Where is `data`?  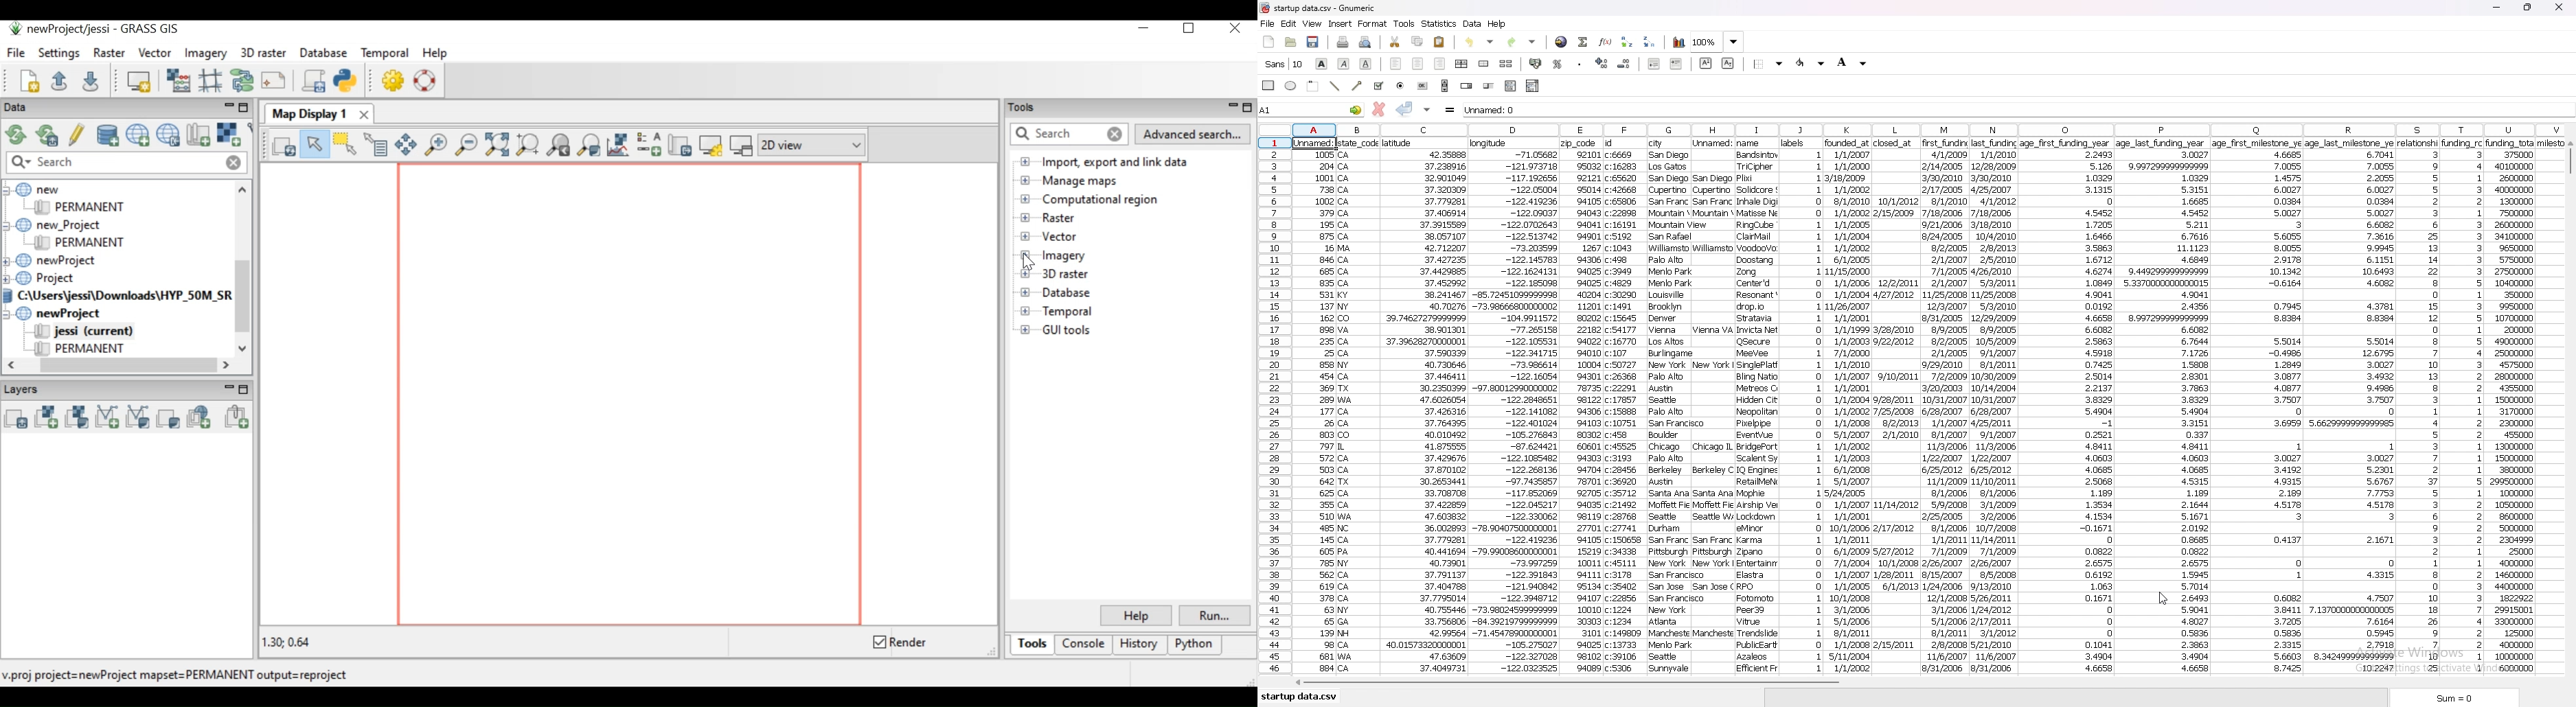 data is located at coordinates (1516, 406).